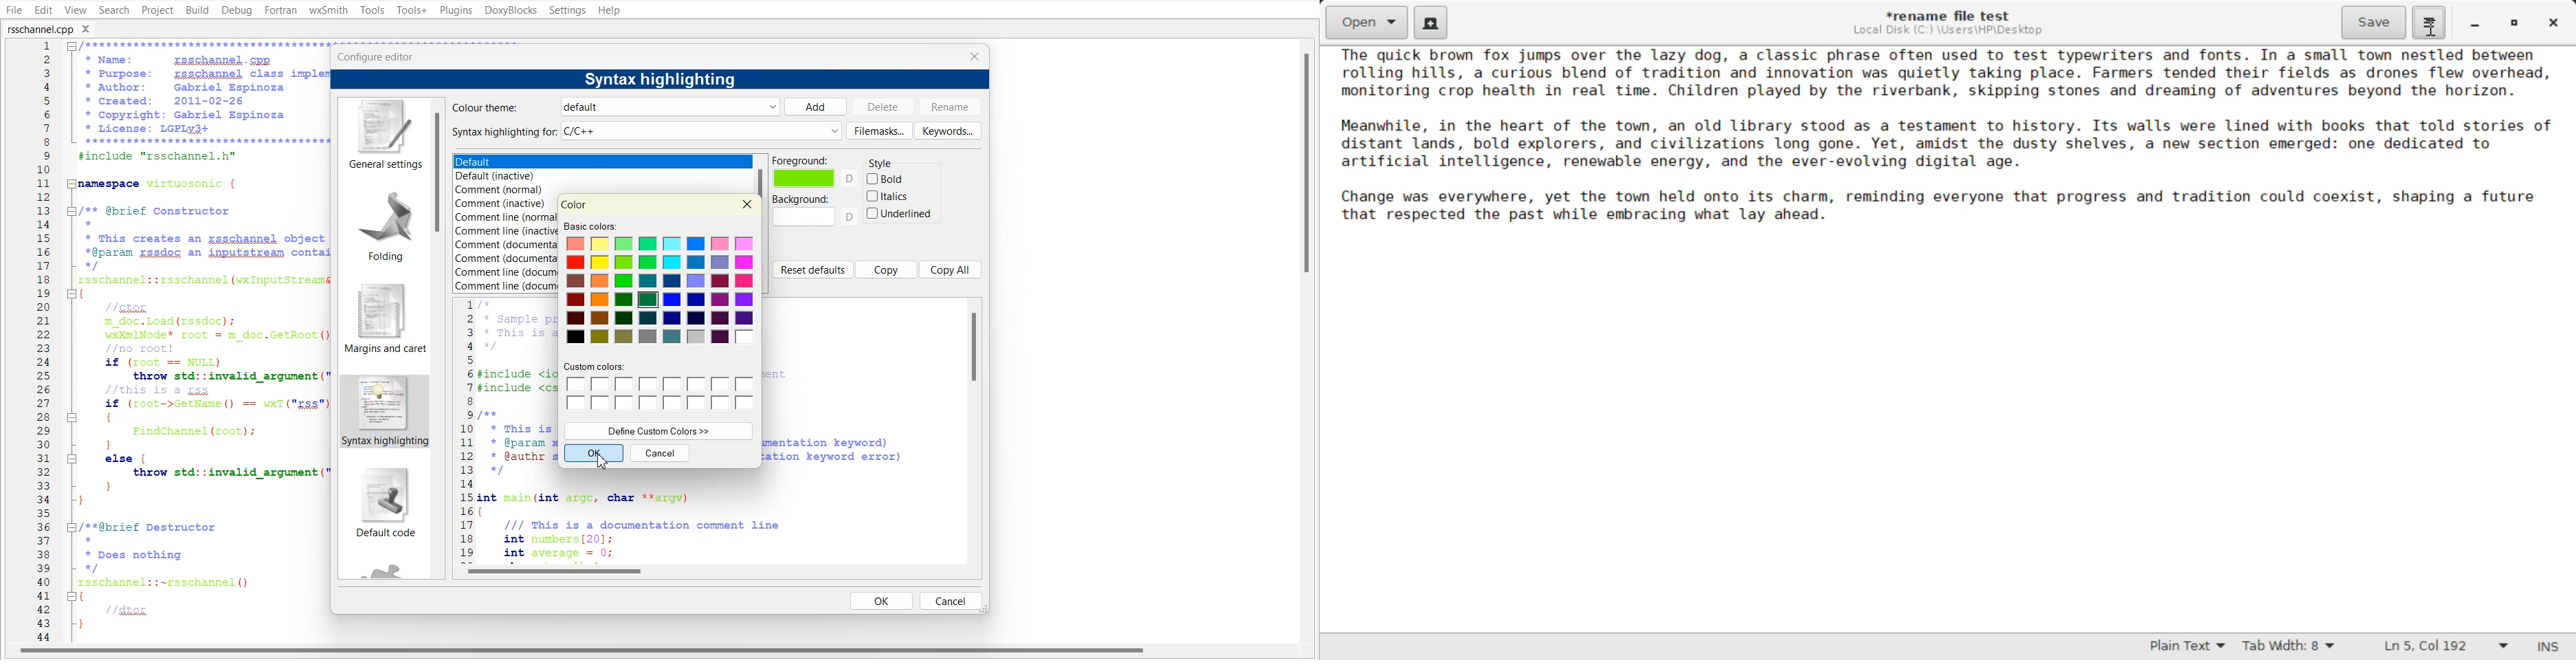  What do you see at coordinates (372, 10) in the screenshot?
I see `Tools` at bounding box center [372, 10].